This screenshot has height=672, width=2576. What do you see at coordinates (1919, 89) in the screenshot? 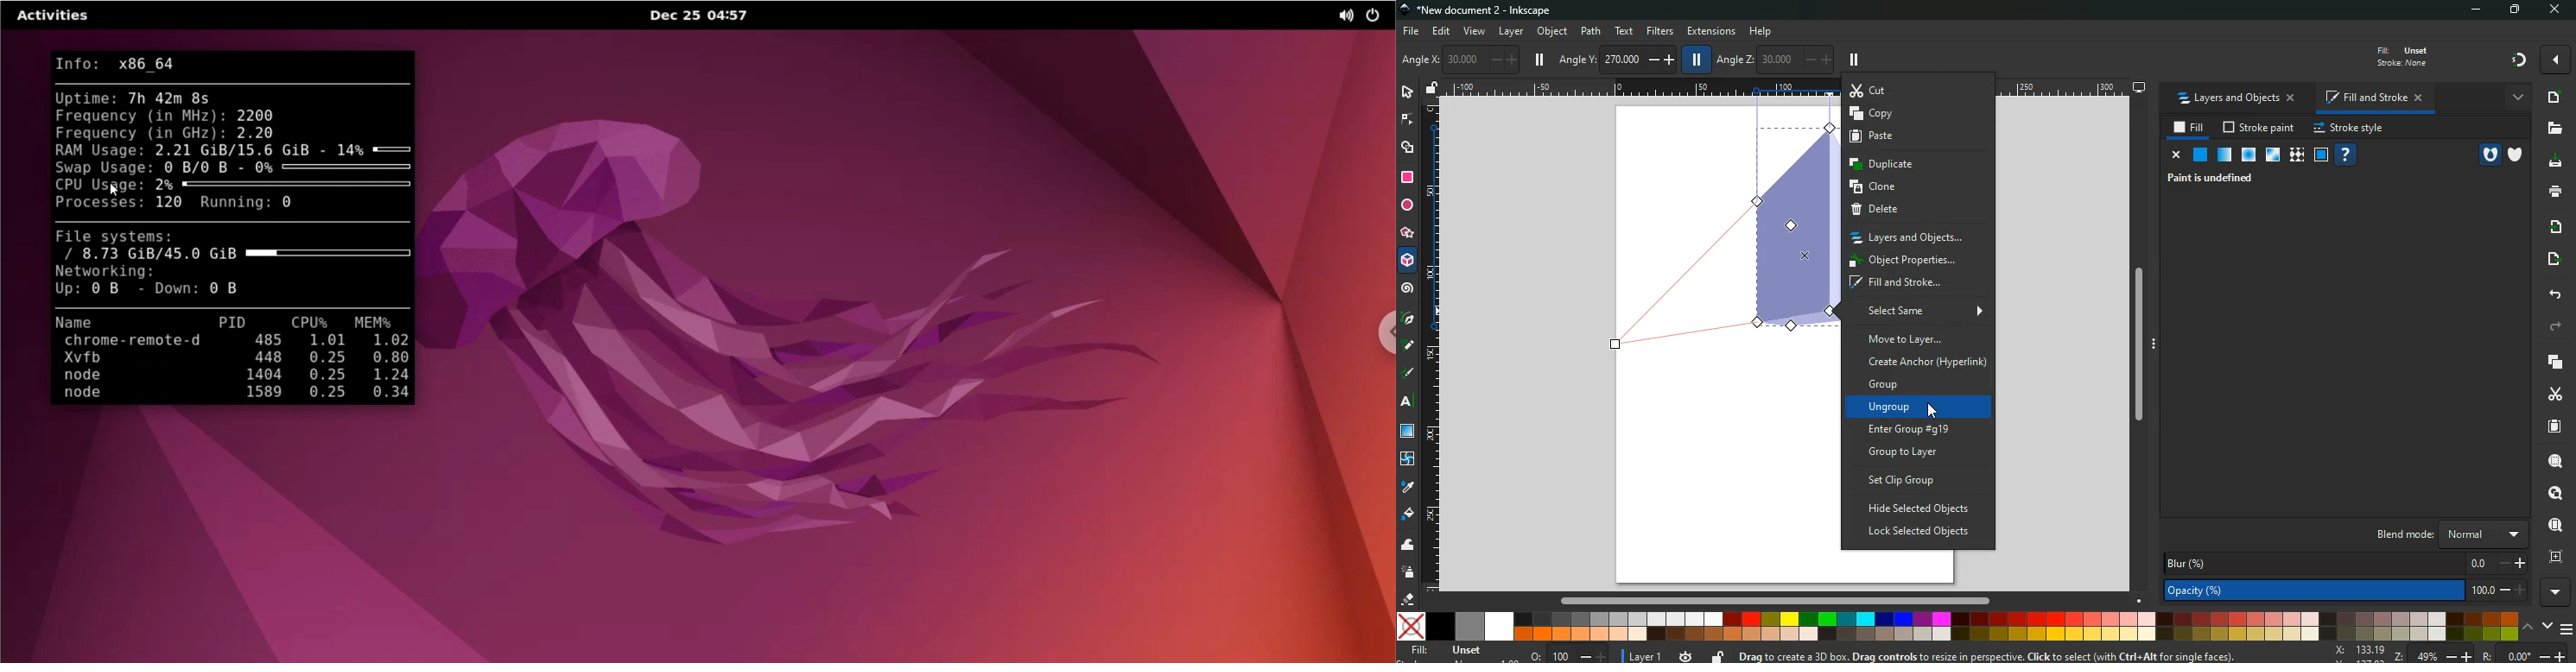
I see `Cut` at bounding box center [1919, 89].